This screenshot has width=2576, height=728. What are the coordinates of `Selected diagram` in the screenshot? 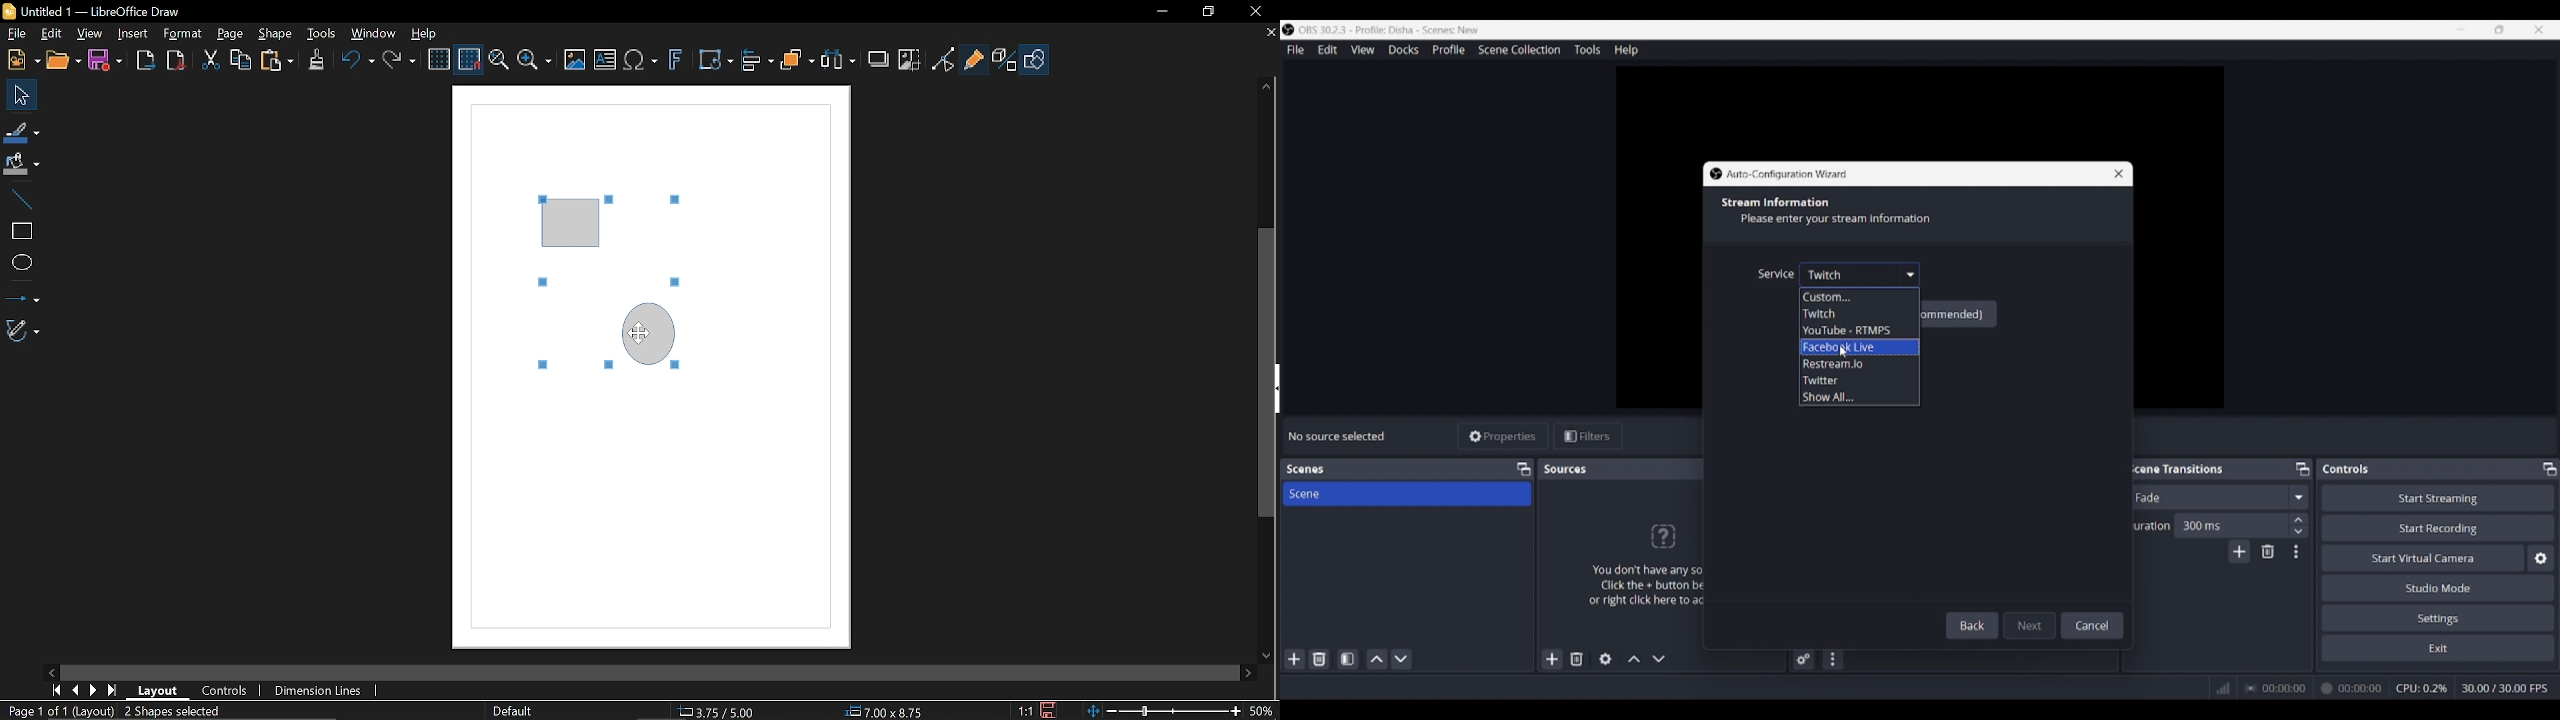 It's located at (592, 272).